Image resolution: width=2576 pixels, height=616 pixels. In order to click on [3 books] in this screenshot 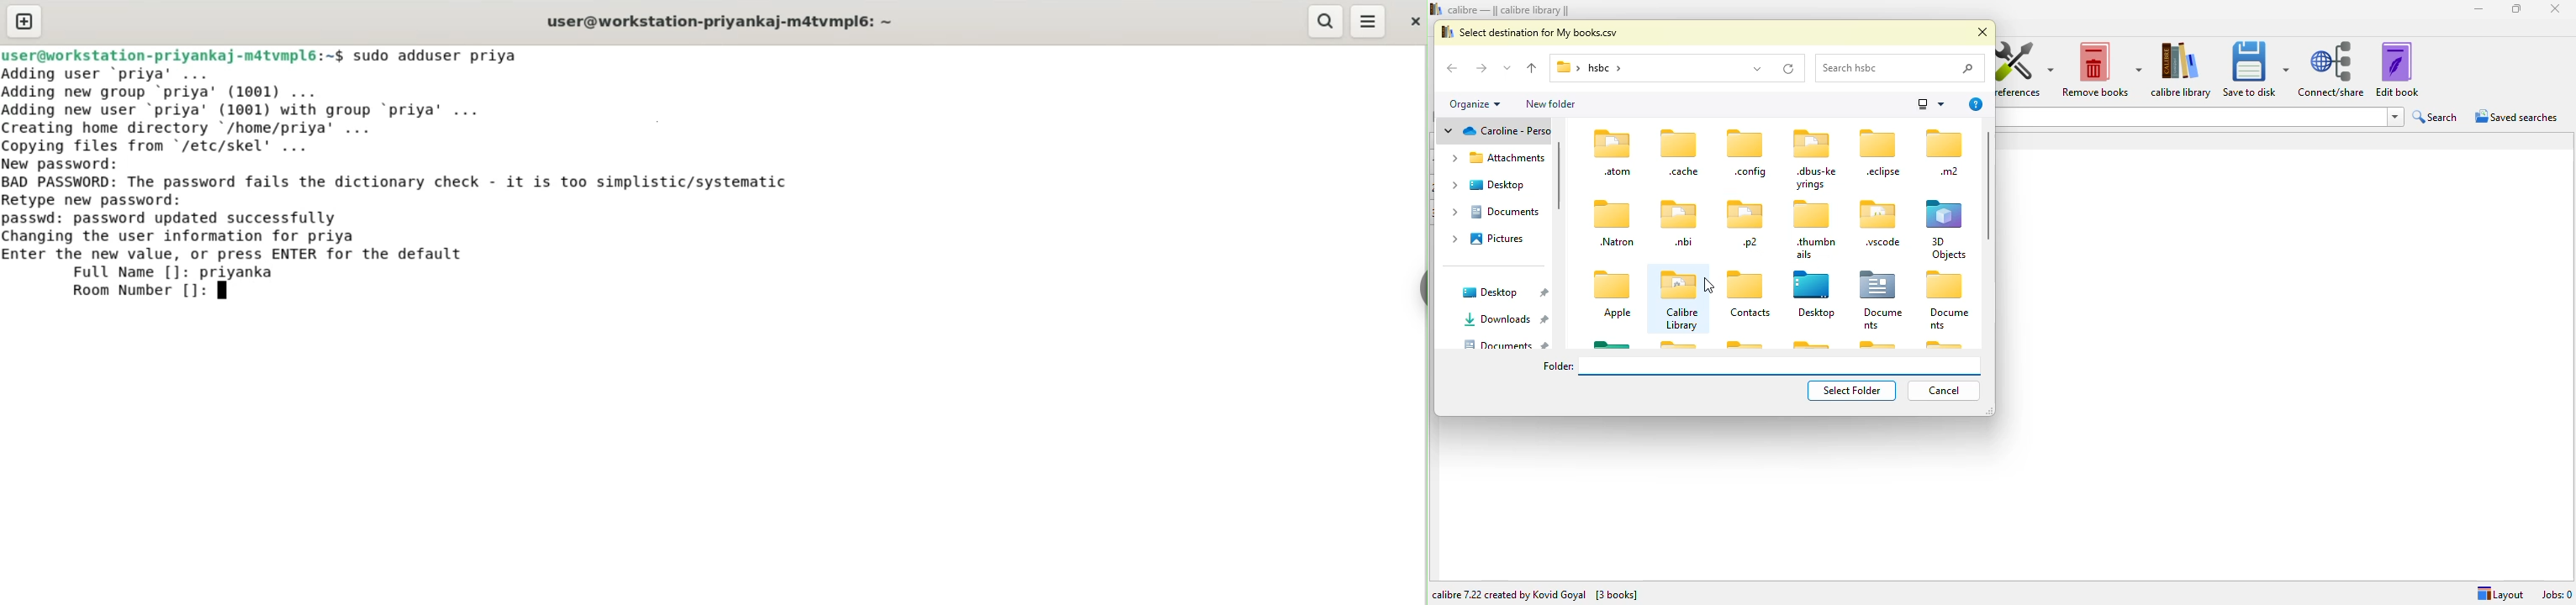, I will do `click(1618, 594)`.